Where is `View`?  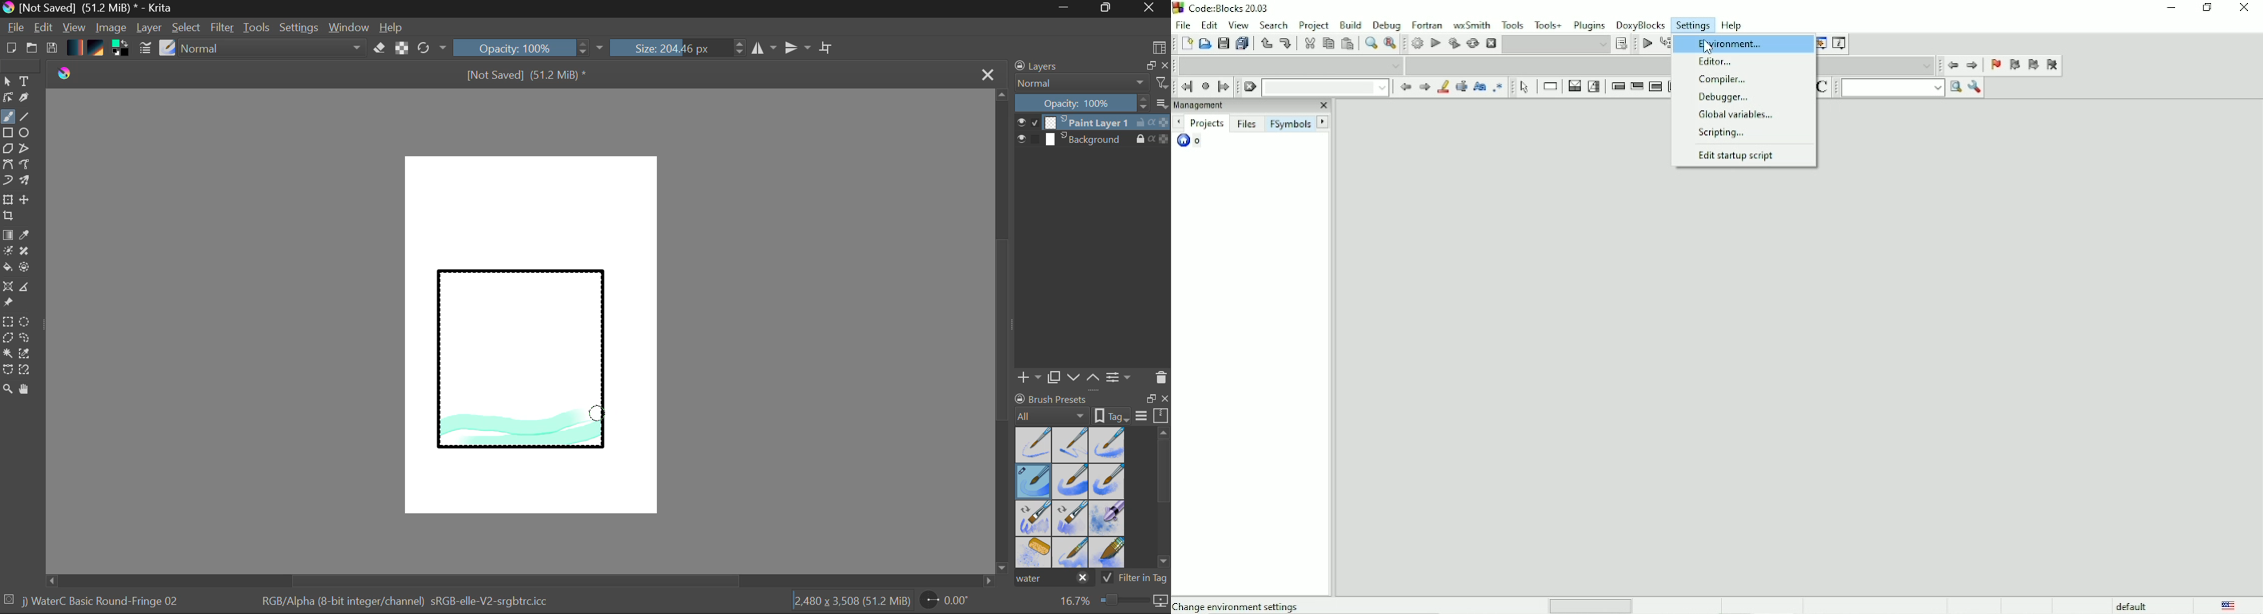 View is located at coordinates (74, 27).